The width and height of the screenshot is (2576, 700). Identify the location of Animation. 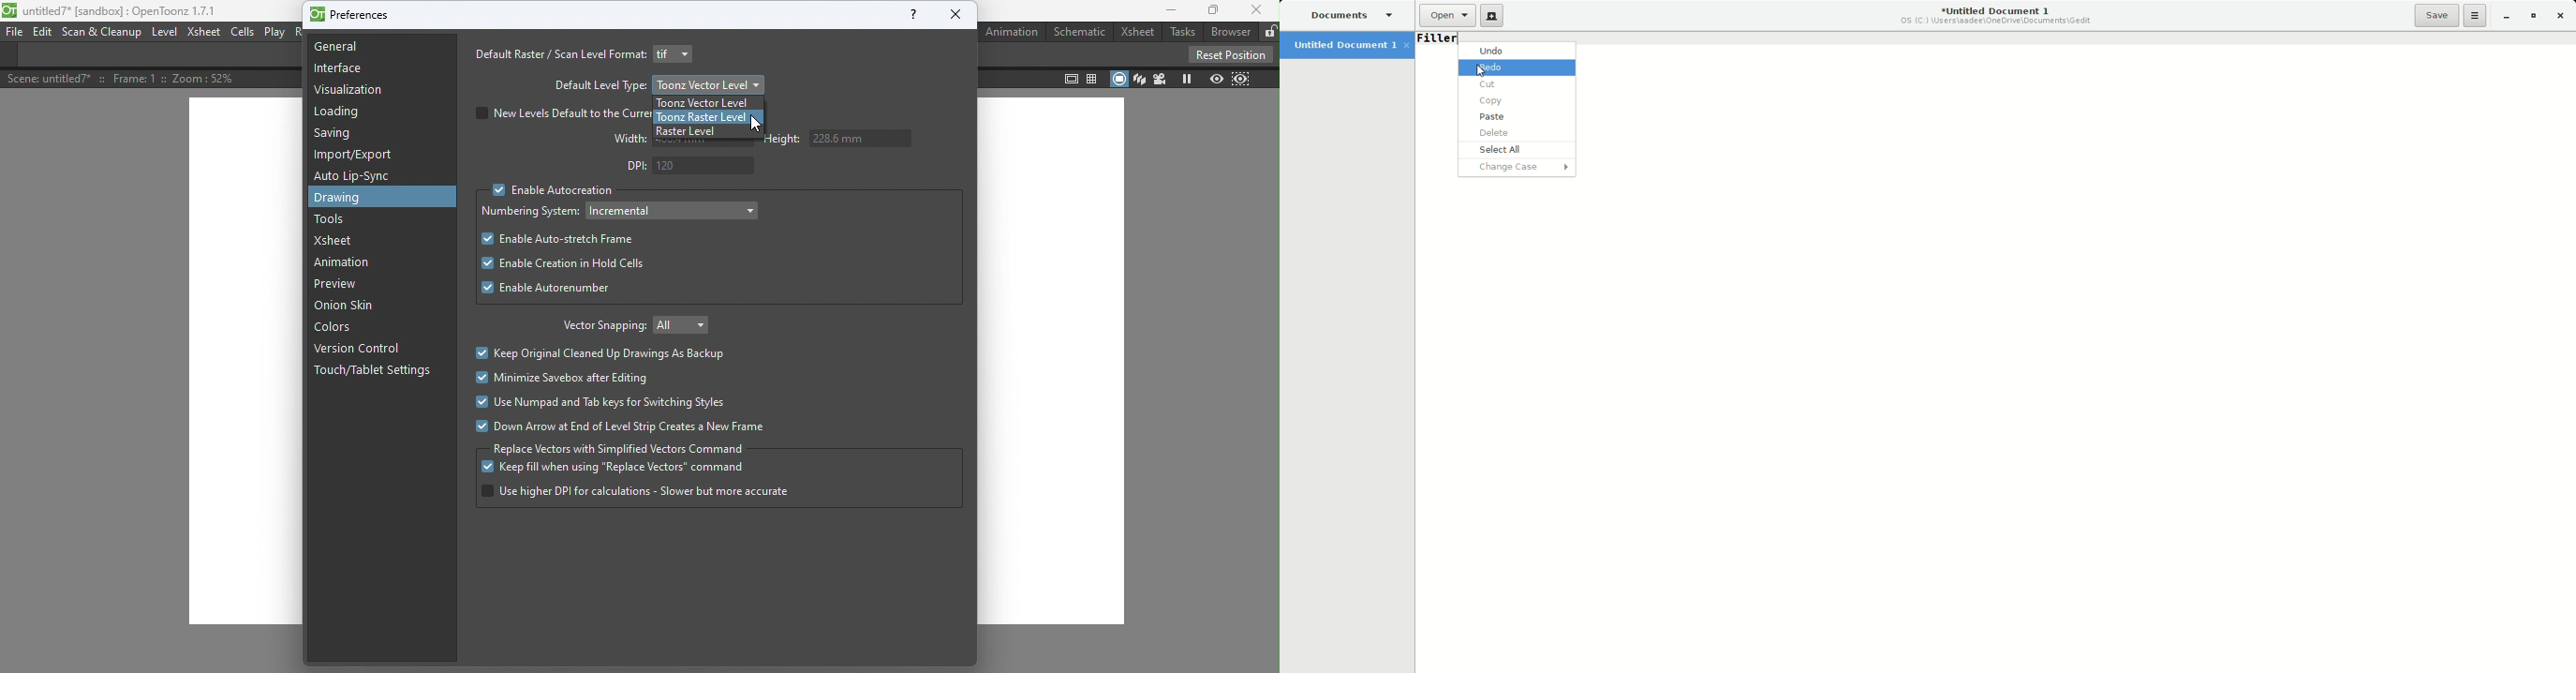
(347, 264).